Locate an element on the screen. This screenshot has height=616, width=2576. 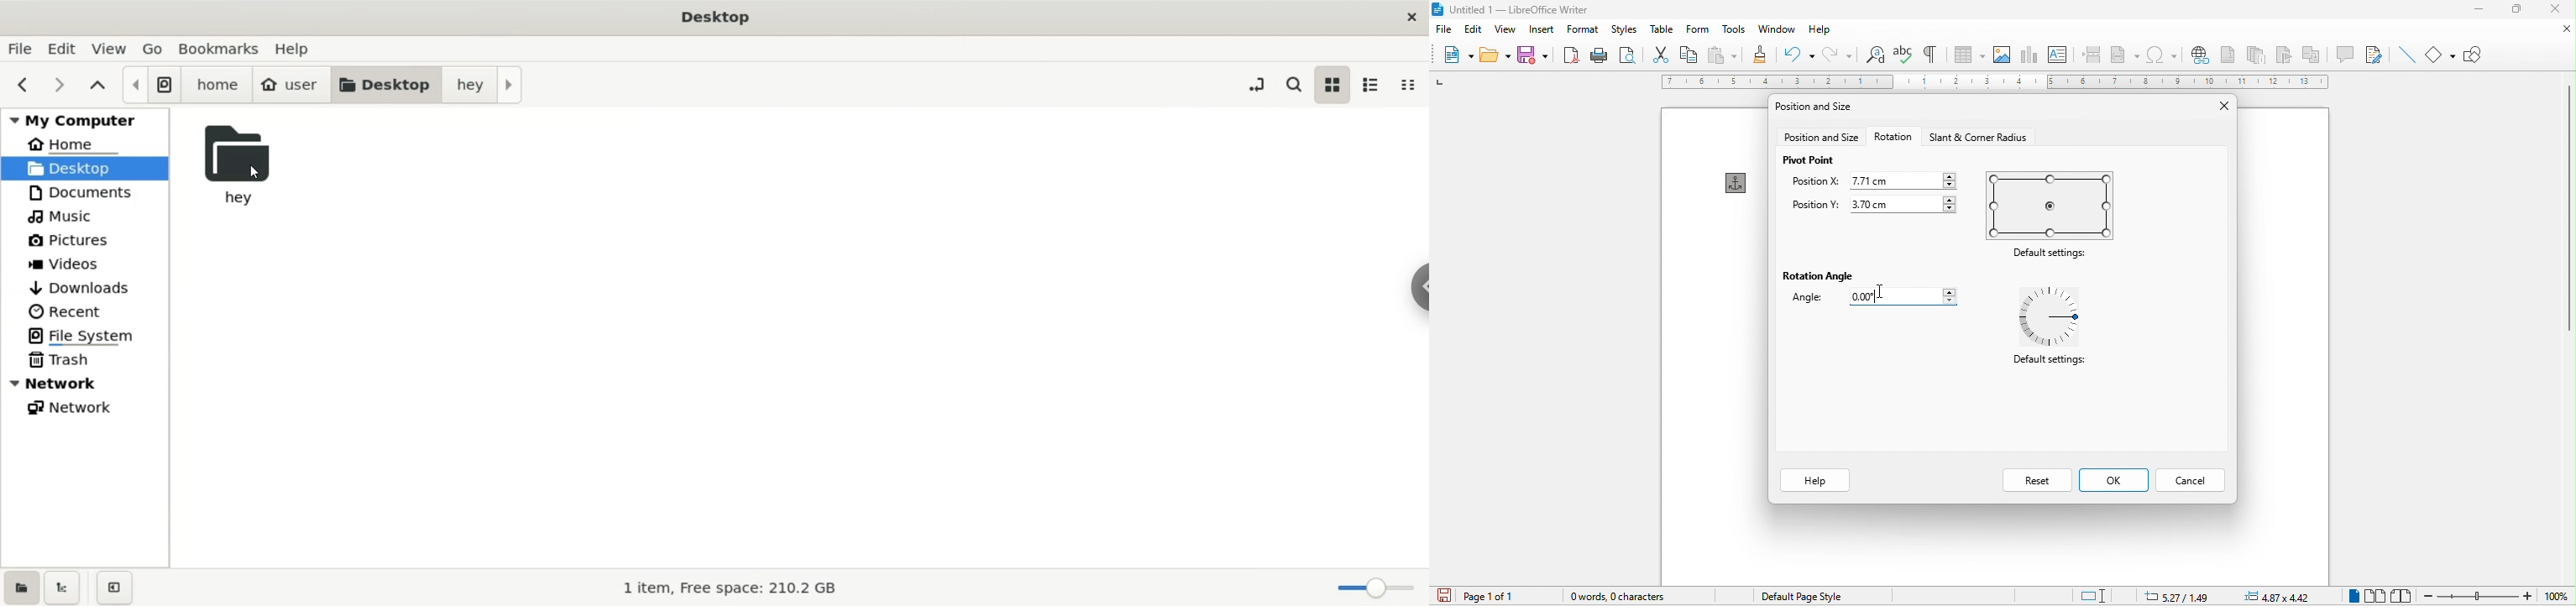
endnote is located at coordinates (2257, 54).